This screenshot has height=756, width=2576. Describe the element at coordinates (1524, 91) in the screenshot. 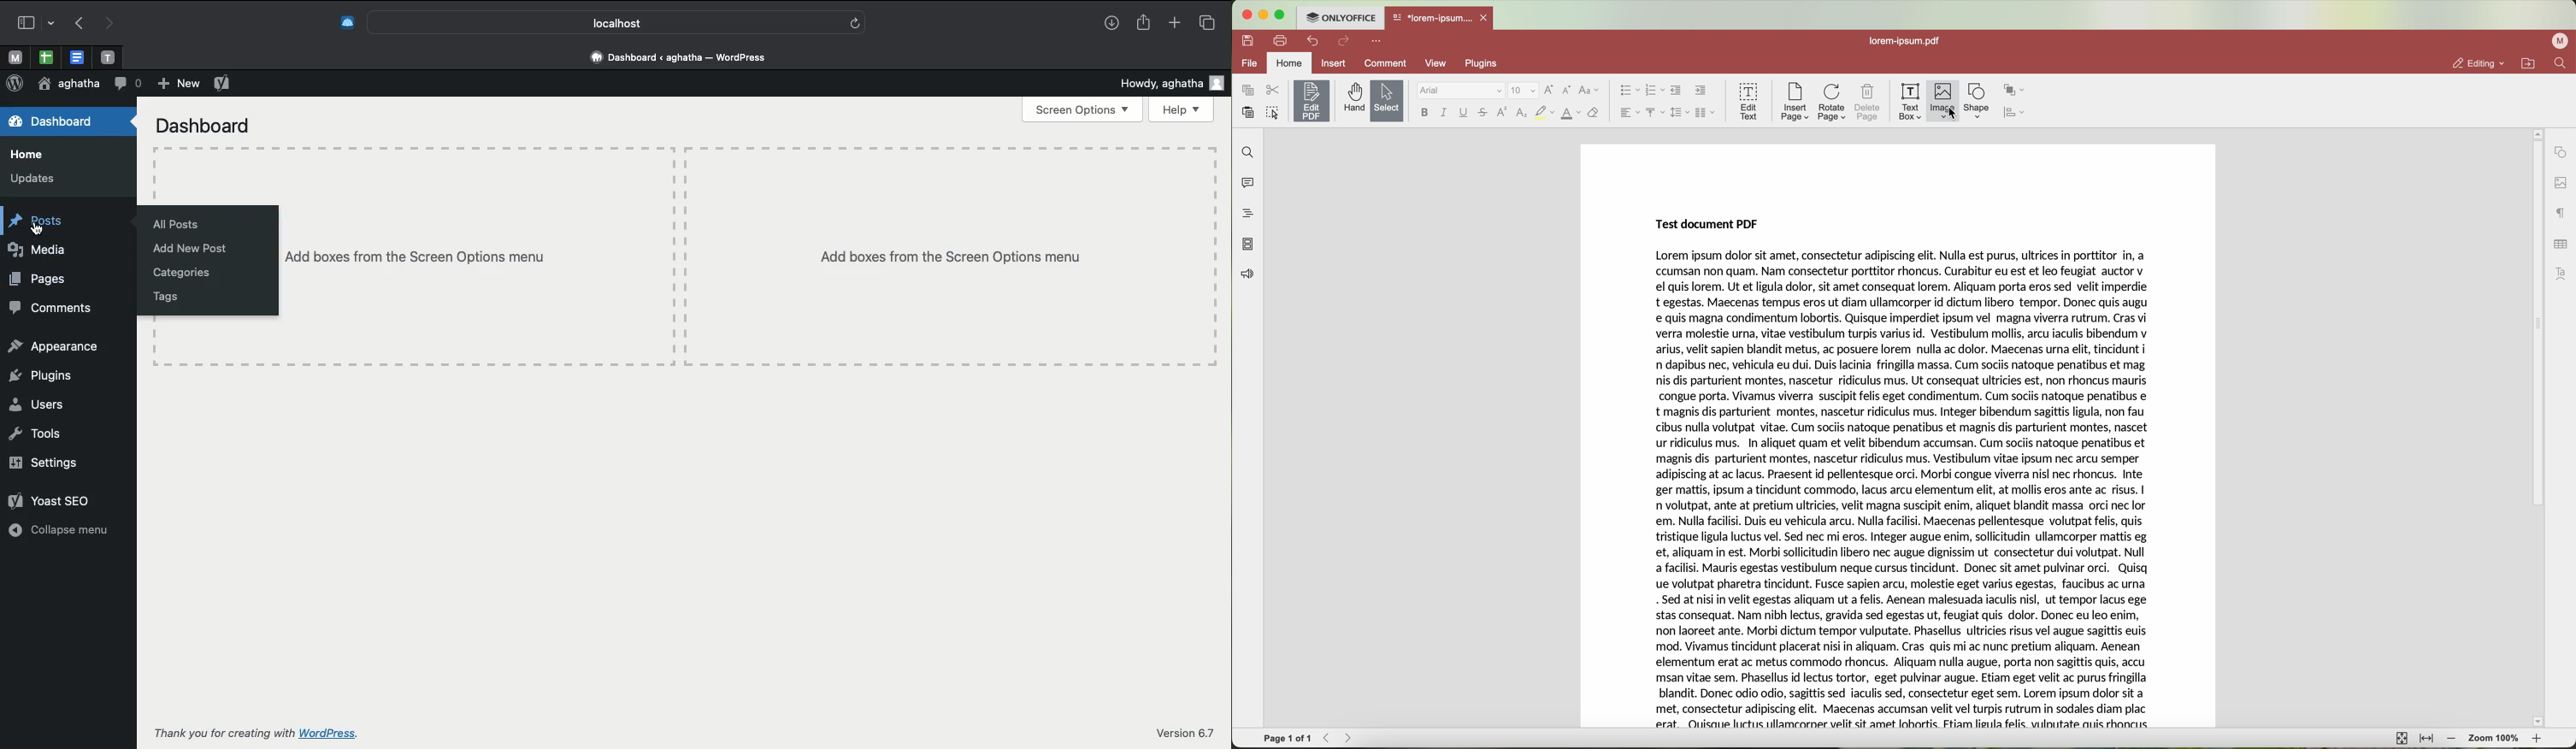

I see `size font` at that location.